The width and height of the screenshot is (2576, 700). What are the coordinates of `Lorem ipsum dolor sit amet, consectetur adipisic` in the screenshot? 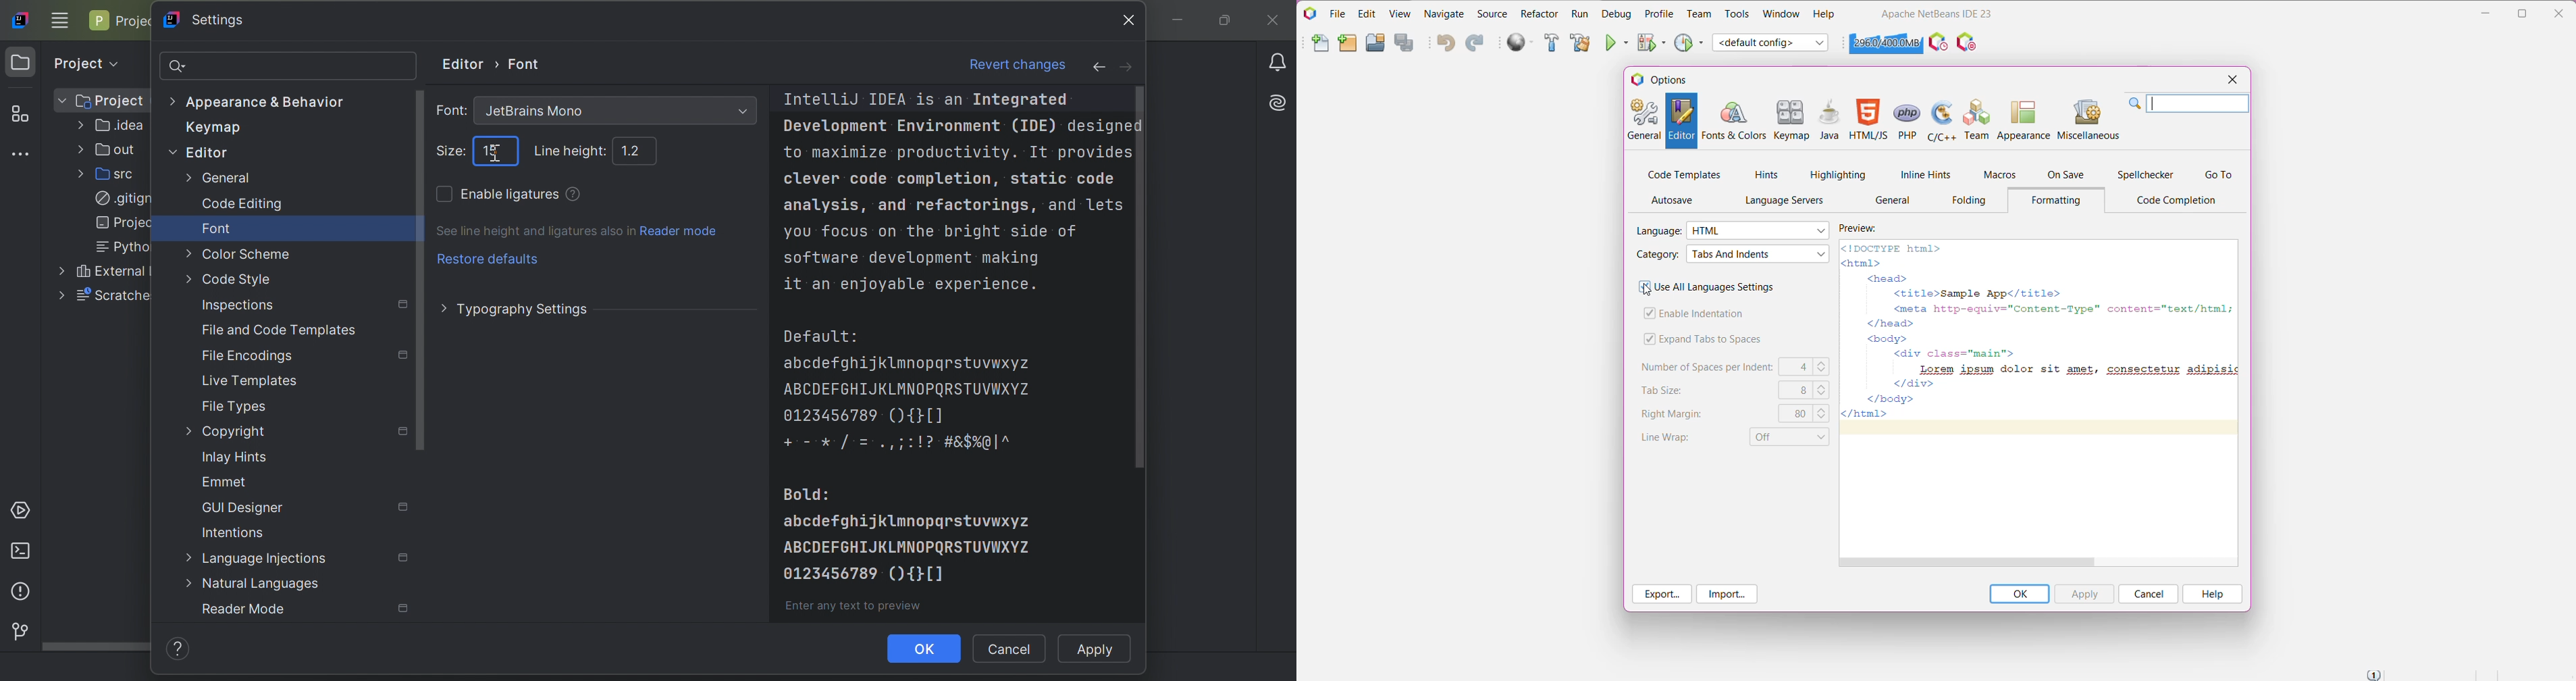 It's located at (2073, 369).